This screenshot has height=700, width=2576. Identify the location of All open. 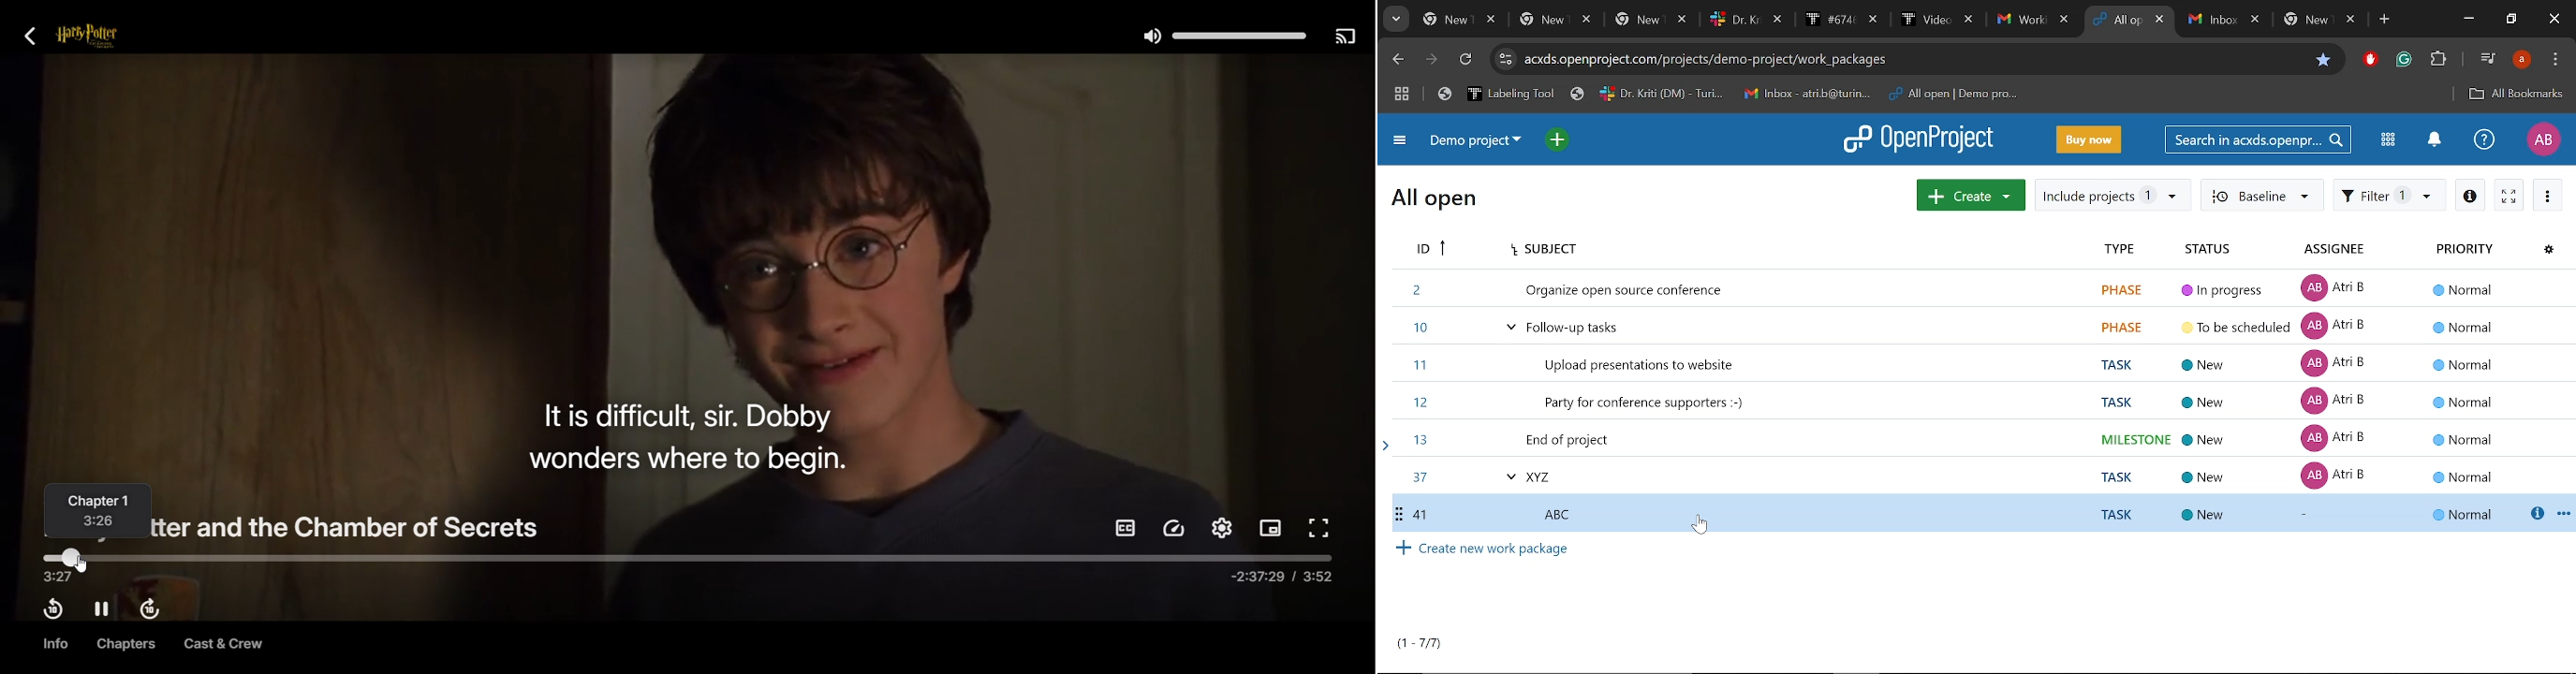
(1437, 201).